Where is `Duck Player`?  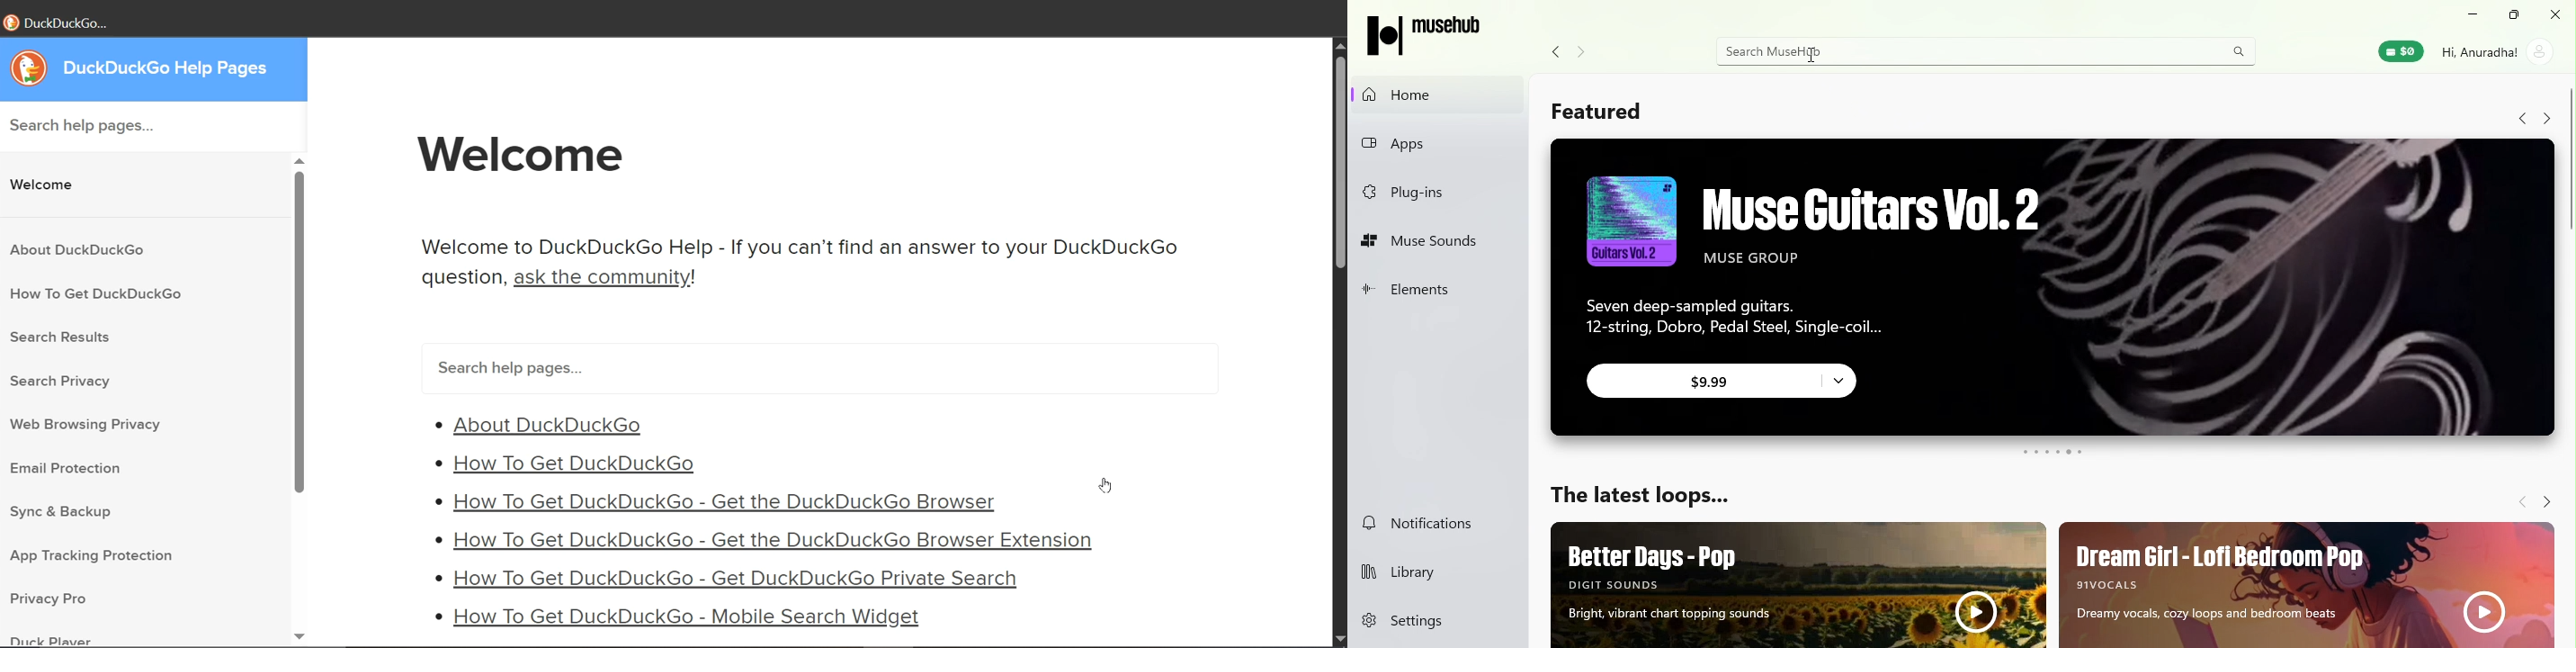
Duck Player is located at coordinates (50, 639).